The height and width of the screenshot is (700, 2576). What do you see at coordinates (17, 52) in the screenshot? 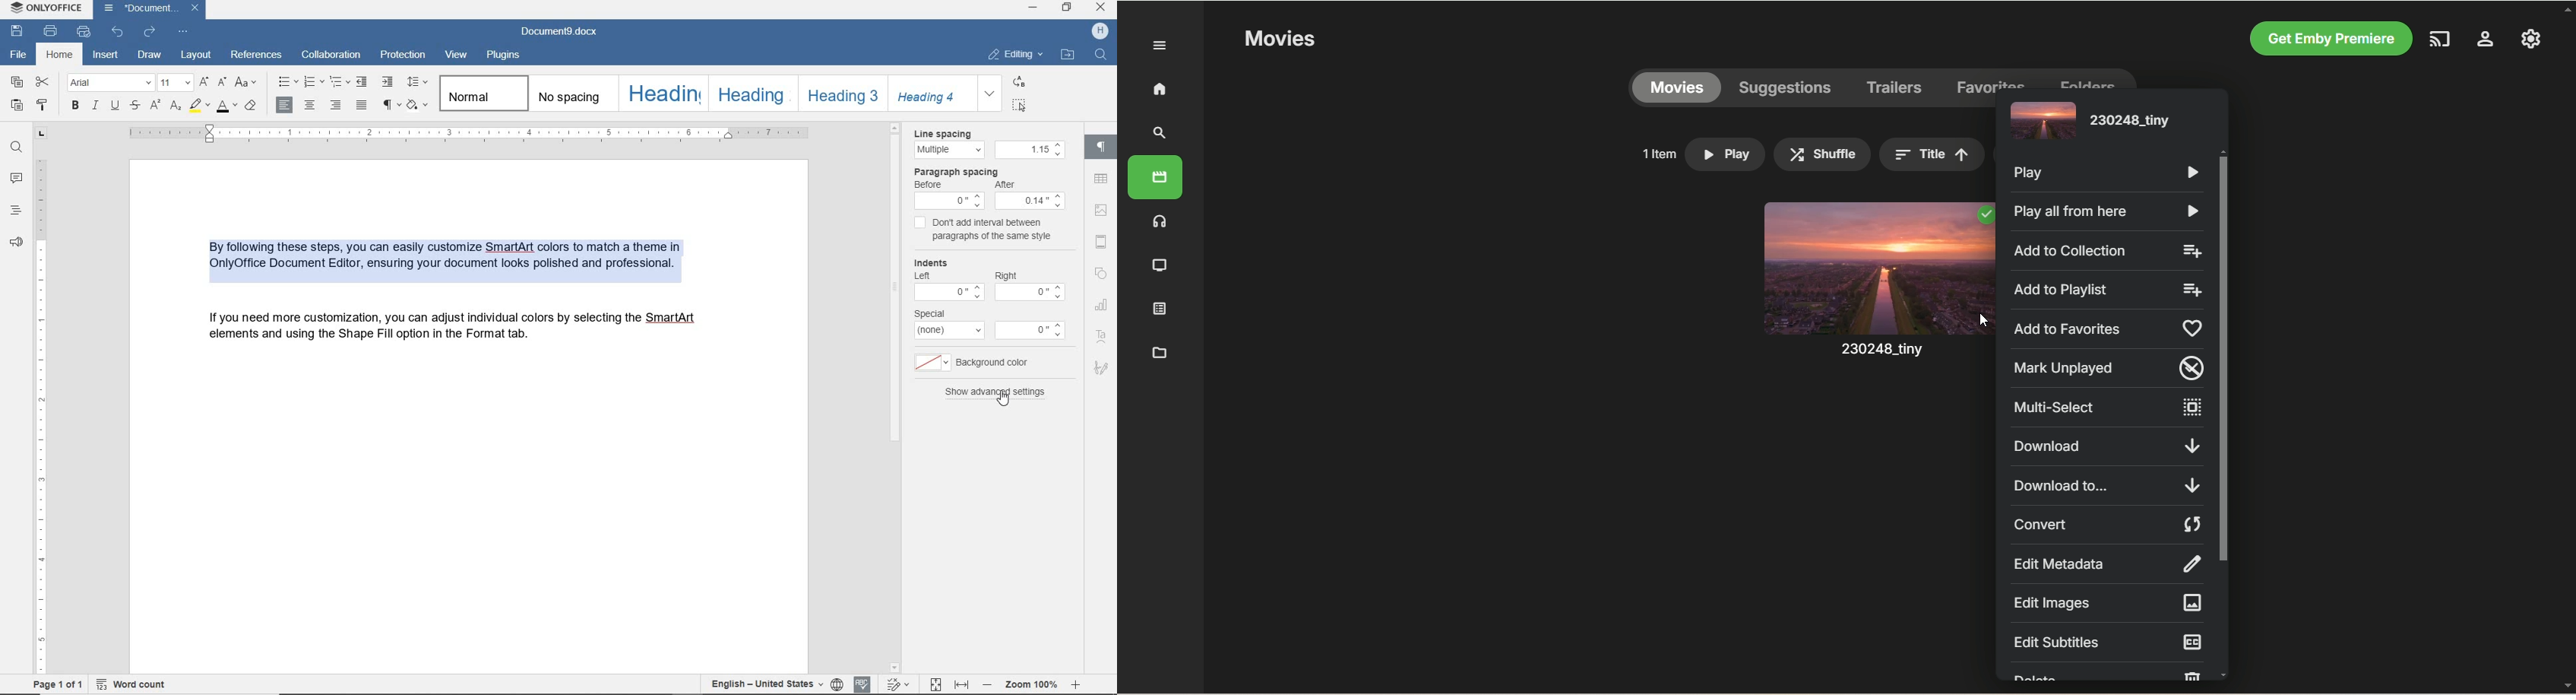
I see `file` at bounding box center [17, 52].